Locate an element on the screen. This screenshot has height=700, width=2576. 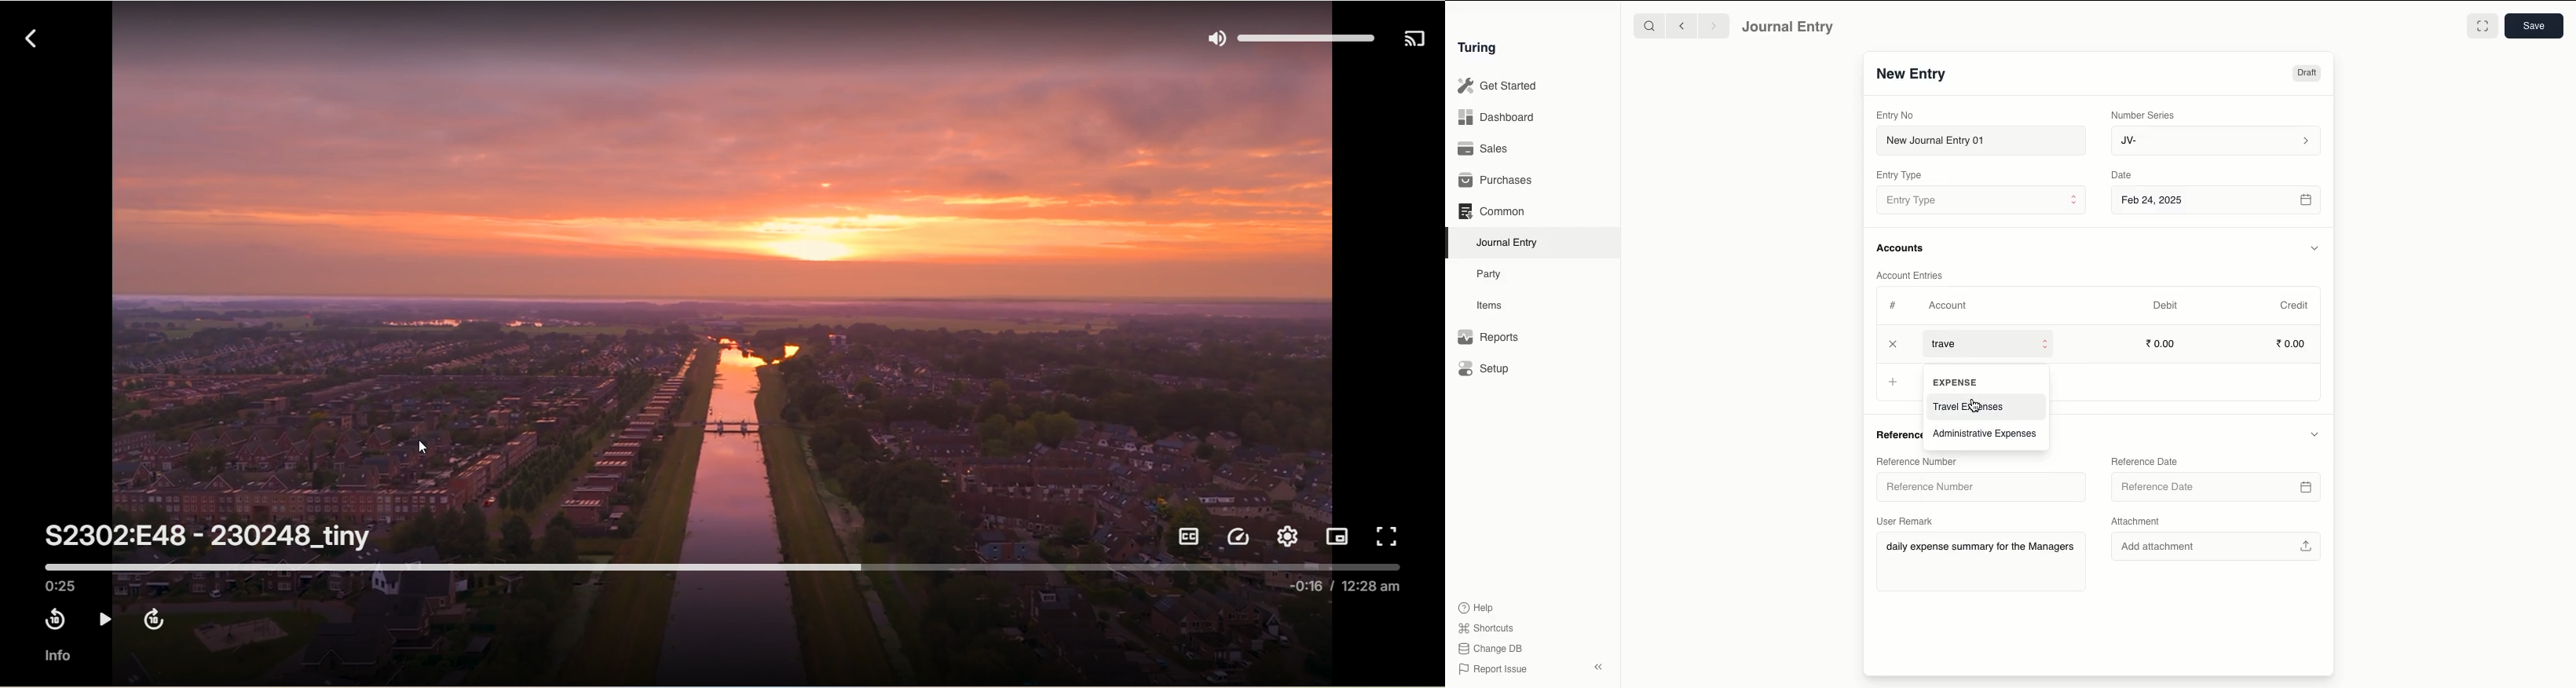
Account Entries is located at coordinates (1912, 275).